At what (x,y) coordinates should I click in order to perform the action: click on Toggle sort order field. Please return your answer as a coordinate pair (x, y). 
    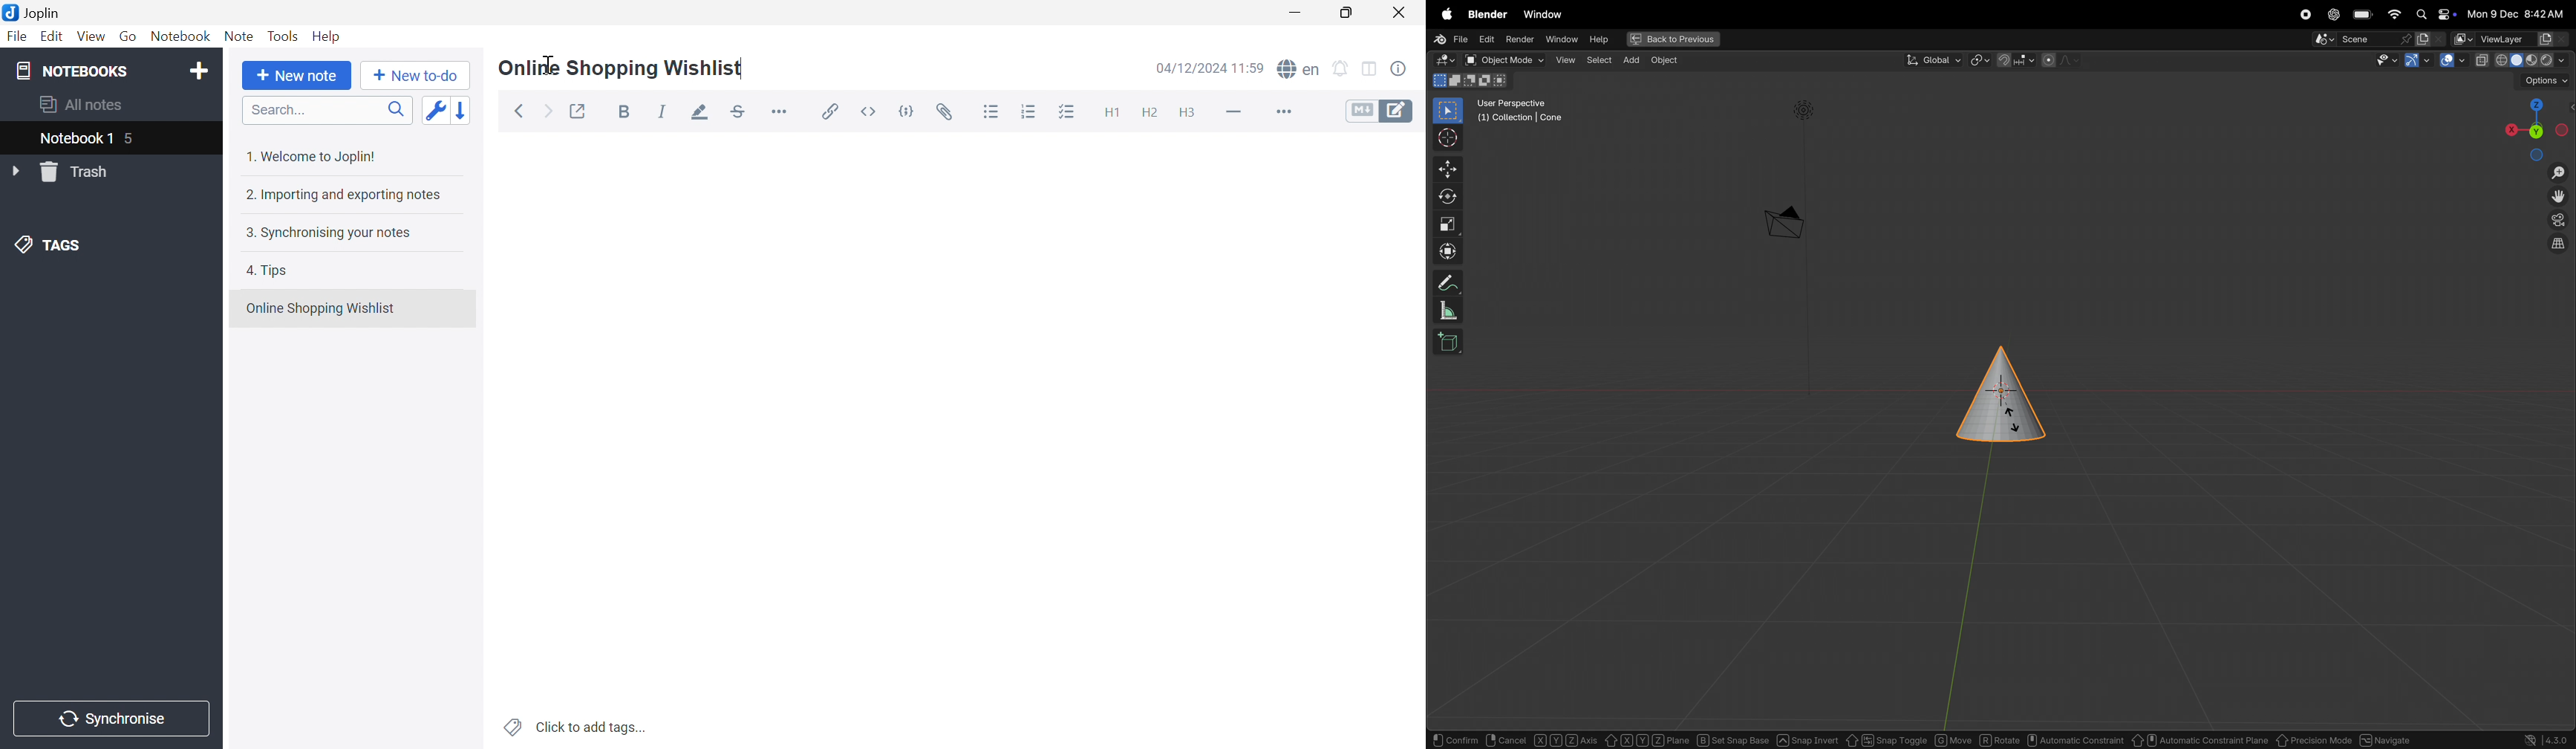
    Looking at the image, I should click on (435, 110).